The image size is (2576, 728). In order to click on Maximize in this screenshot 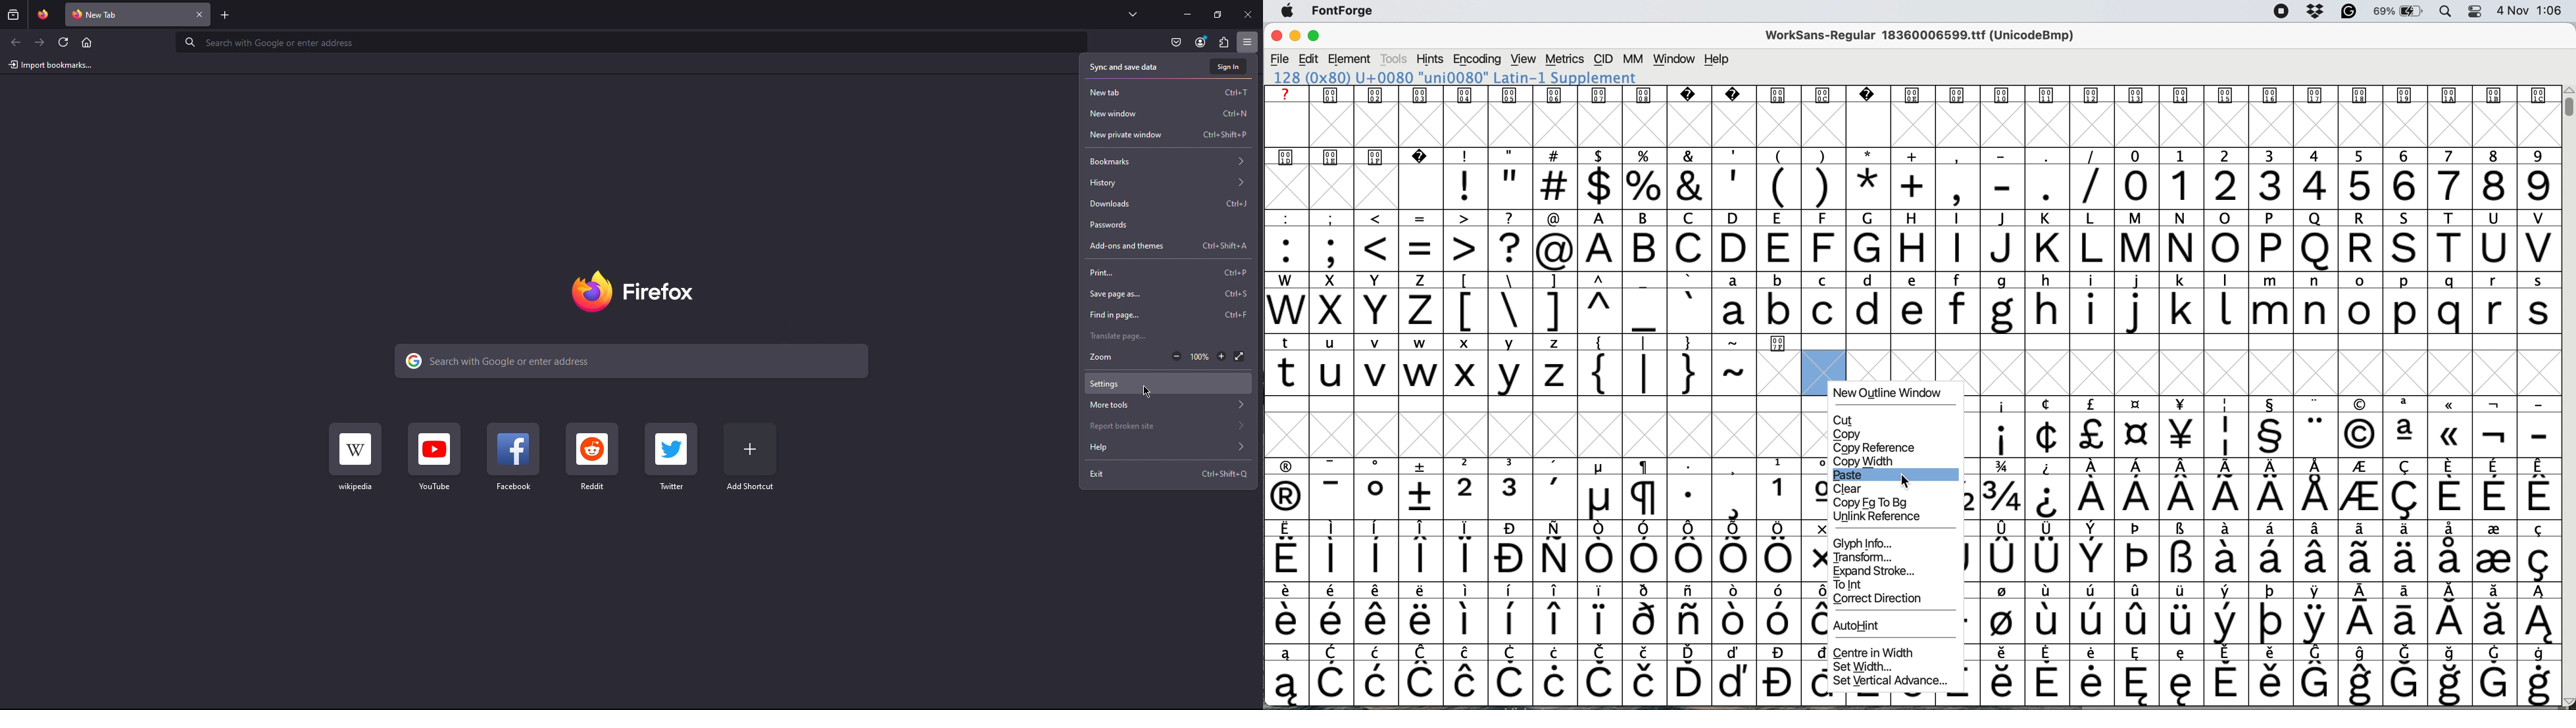, I will do `click(1218, 14)`.